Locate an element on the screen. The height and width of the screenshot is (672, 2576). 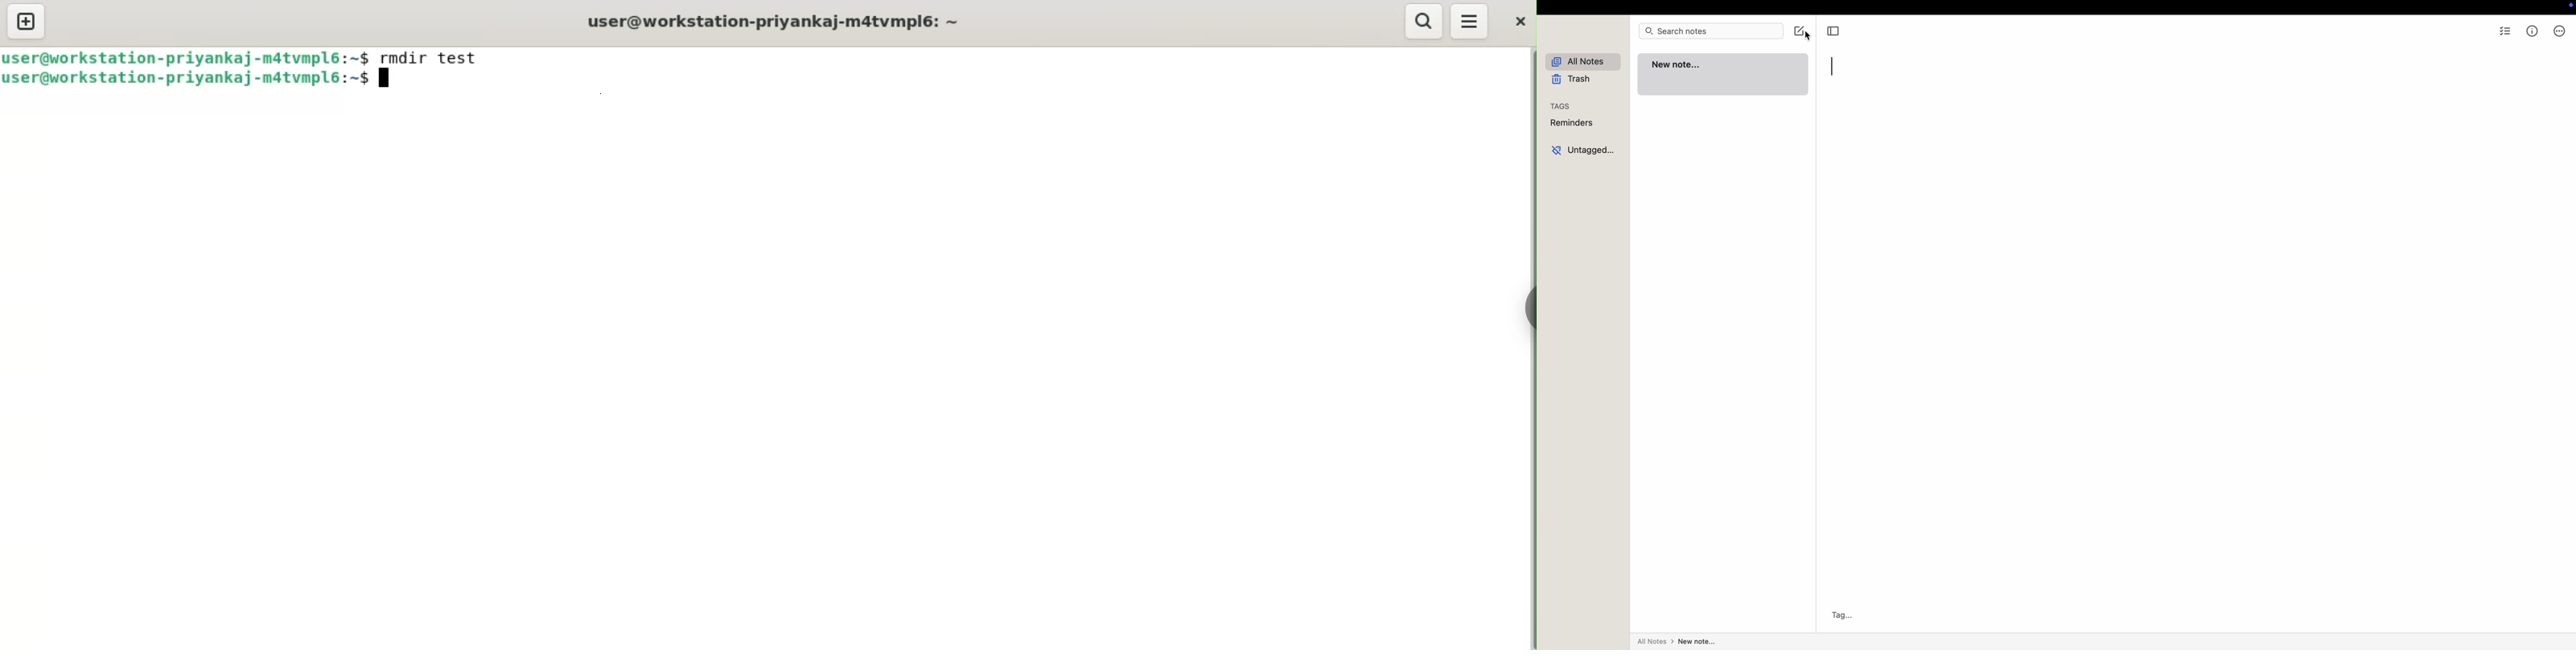
cursor is located at coordinates (1808, 37).